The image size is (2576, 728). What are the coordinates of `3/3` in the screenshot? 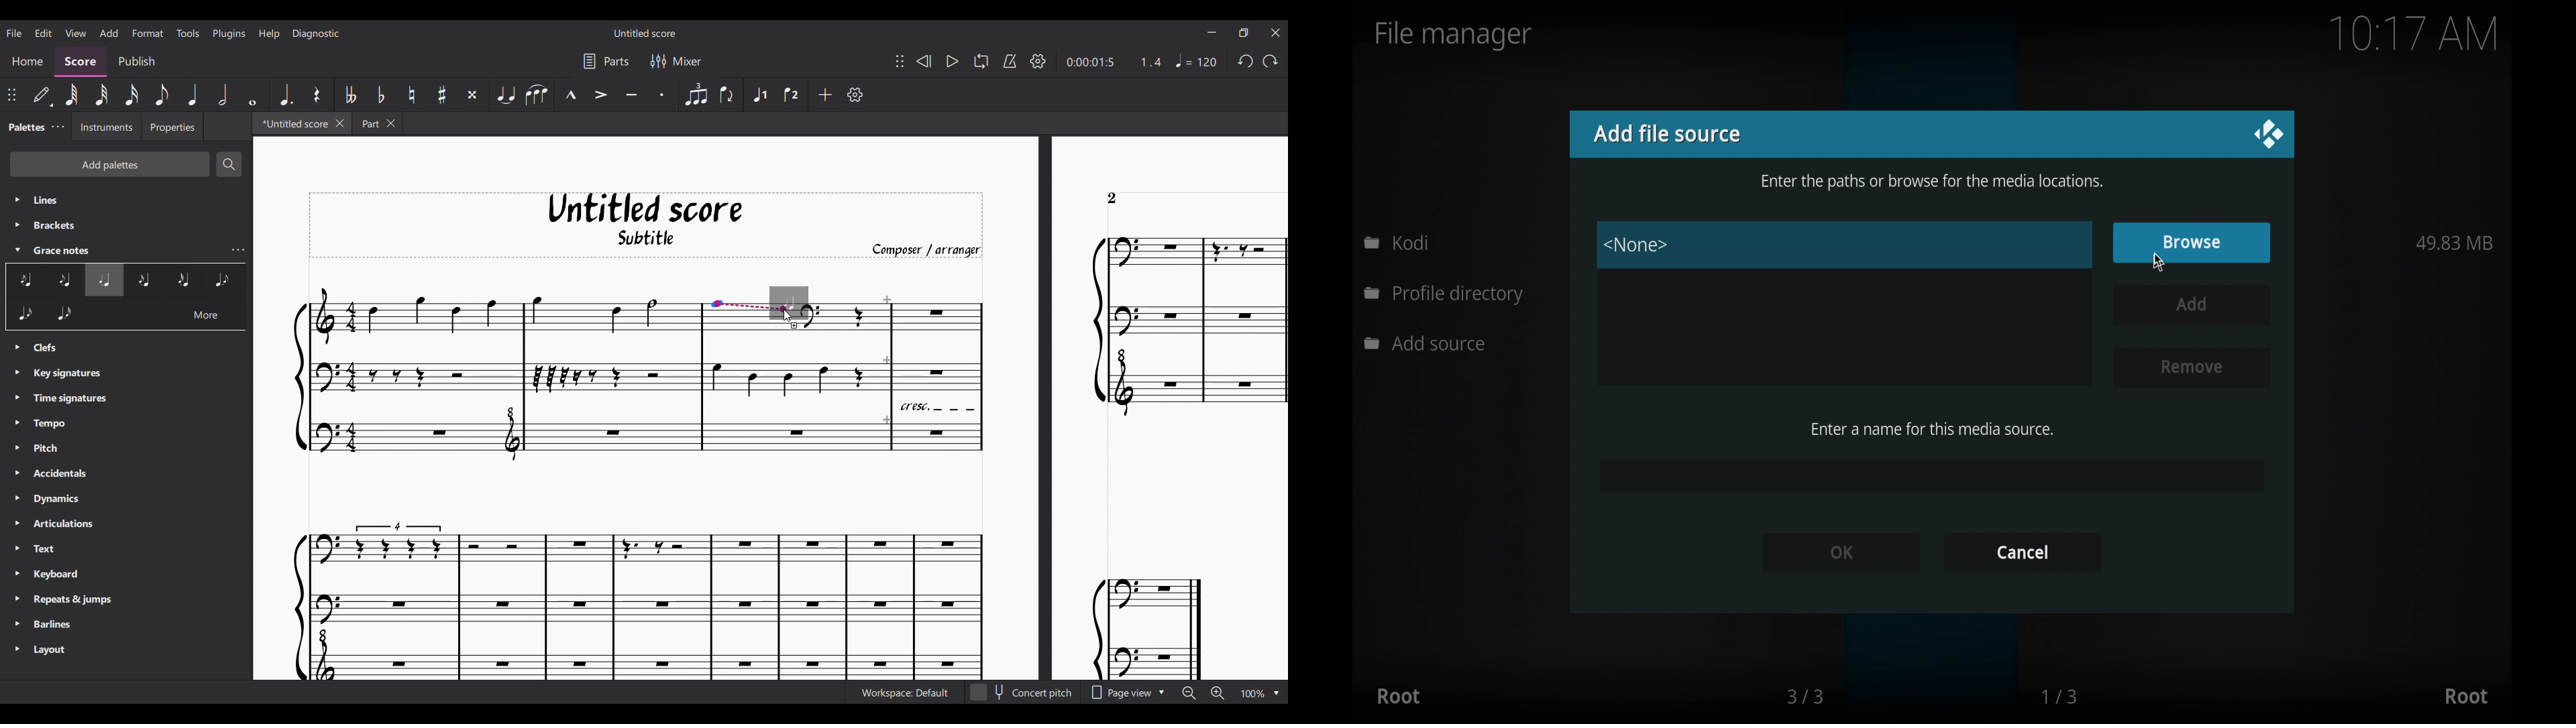 It's located at (1804, 697).